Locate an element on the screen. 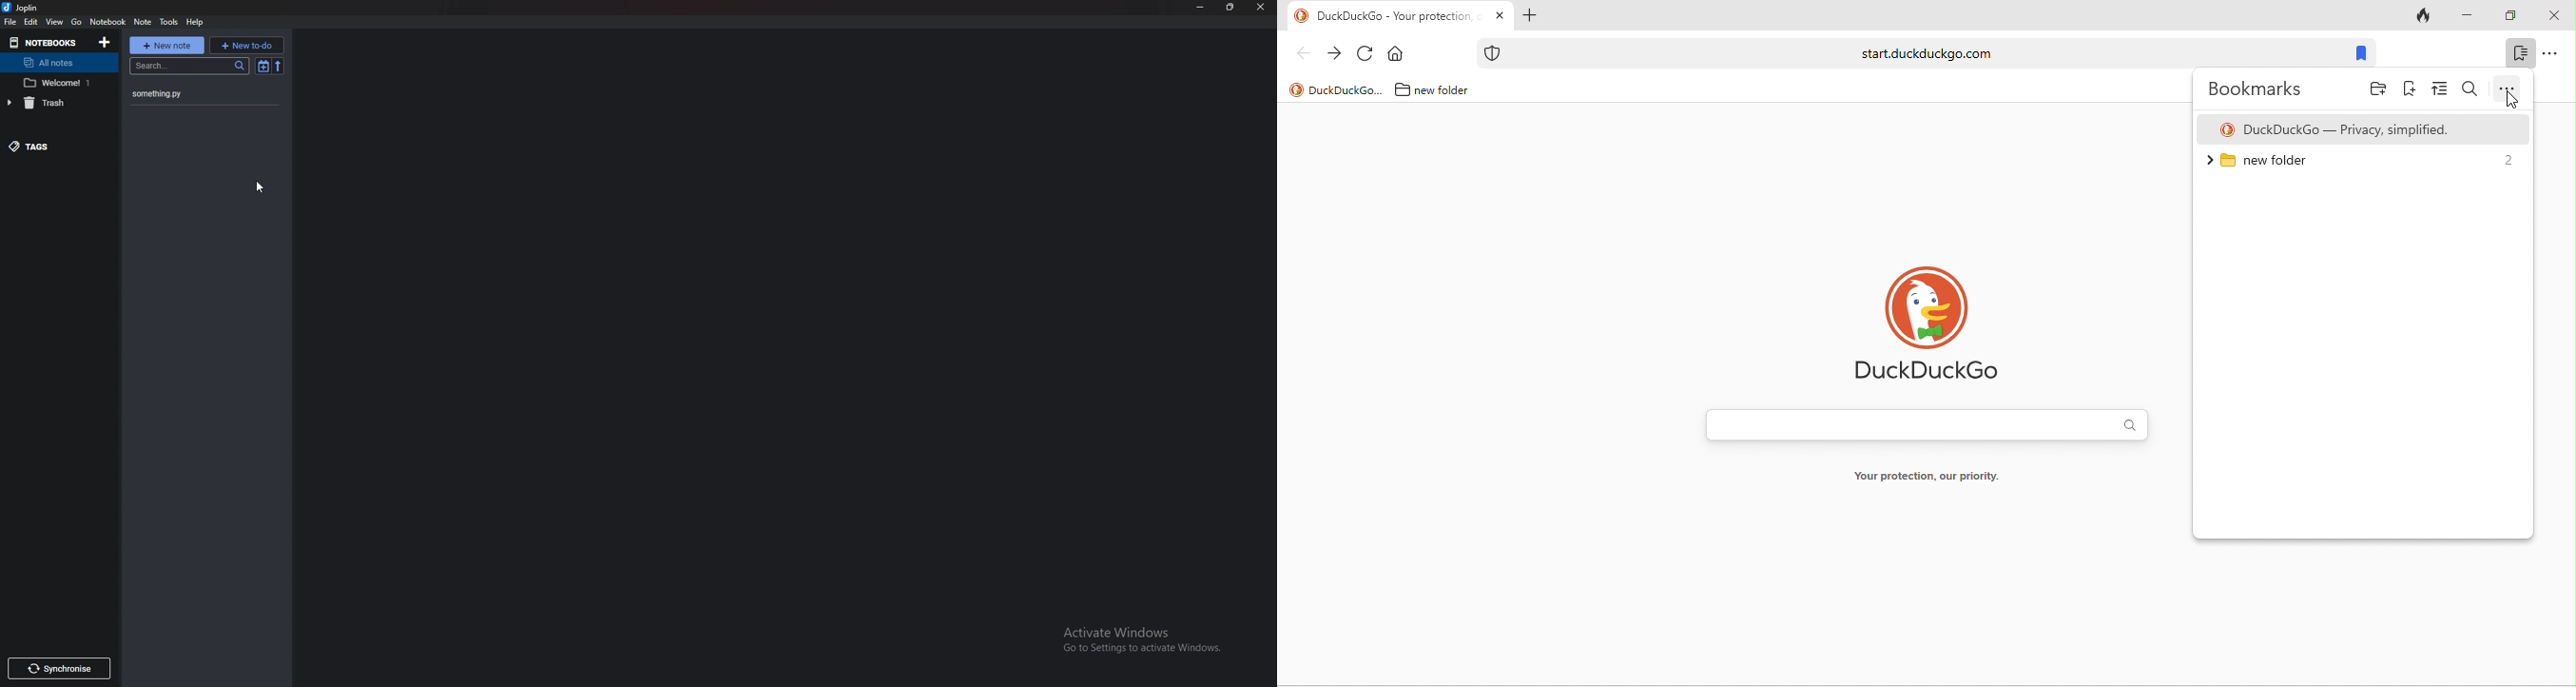  edit is located at coordinates (31, 23).